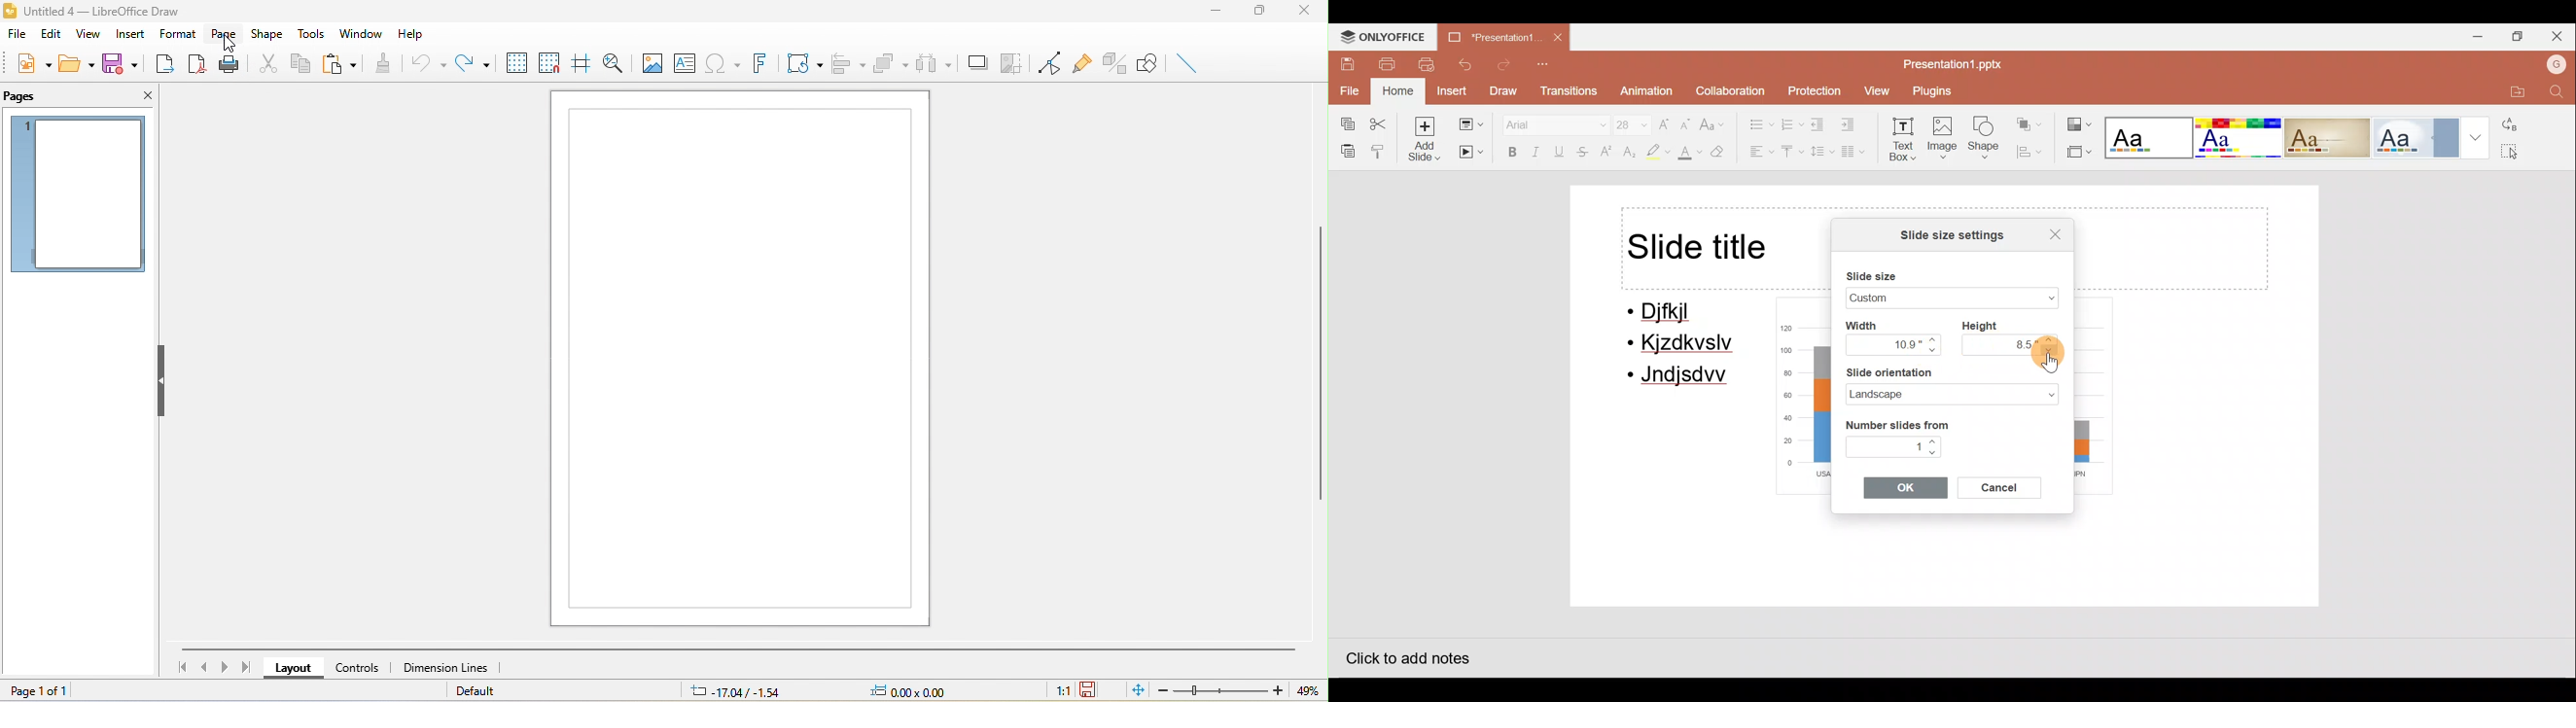  What do you see at coordinates (1607, 153) in the screenshot?
I see `Superscript` at bounding box center [1607, 153].